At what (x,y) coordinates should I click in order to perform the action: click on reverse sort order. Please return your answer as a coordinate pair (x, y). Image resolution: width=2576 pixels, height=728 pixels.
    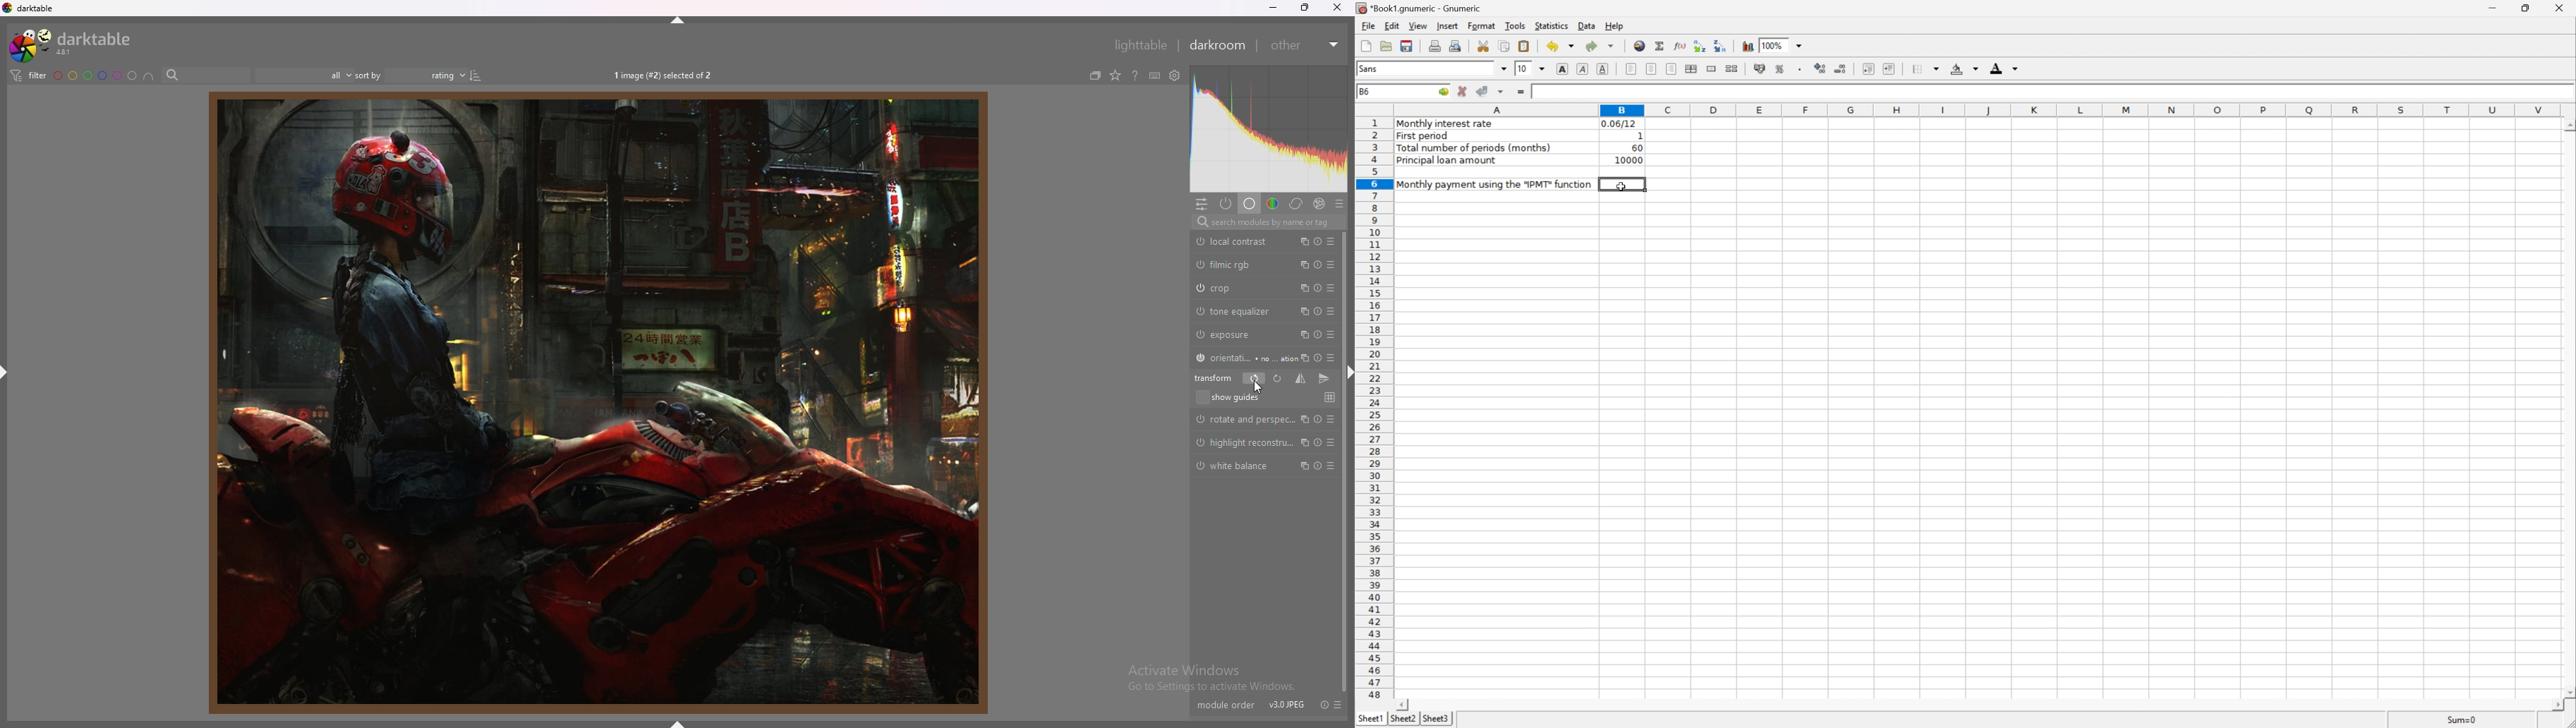
    Looking at the image, I should click on (476, 75).